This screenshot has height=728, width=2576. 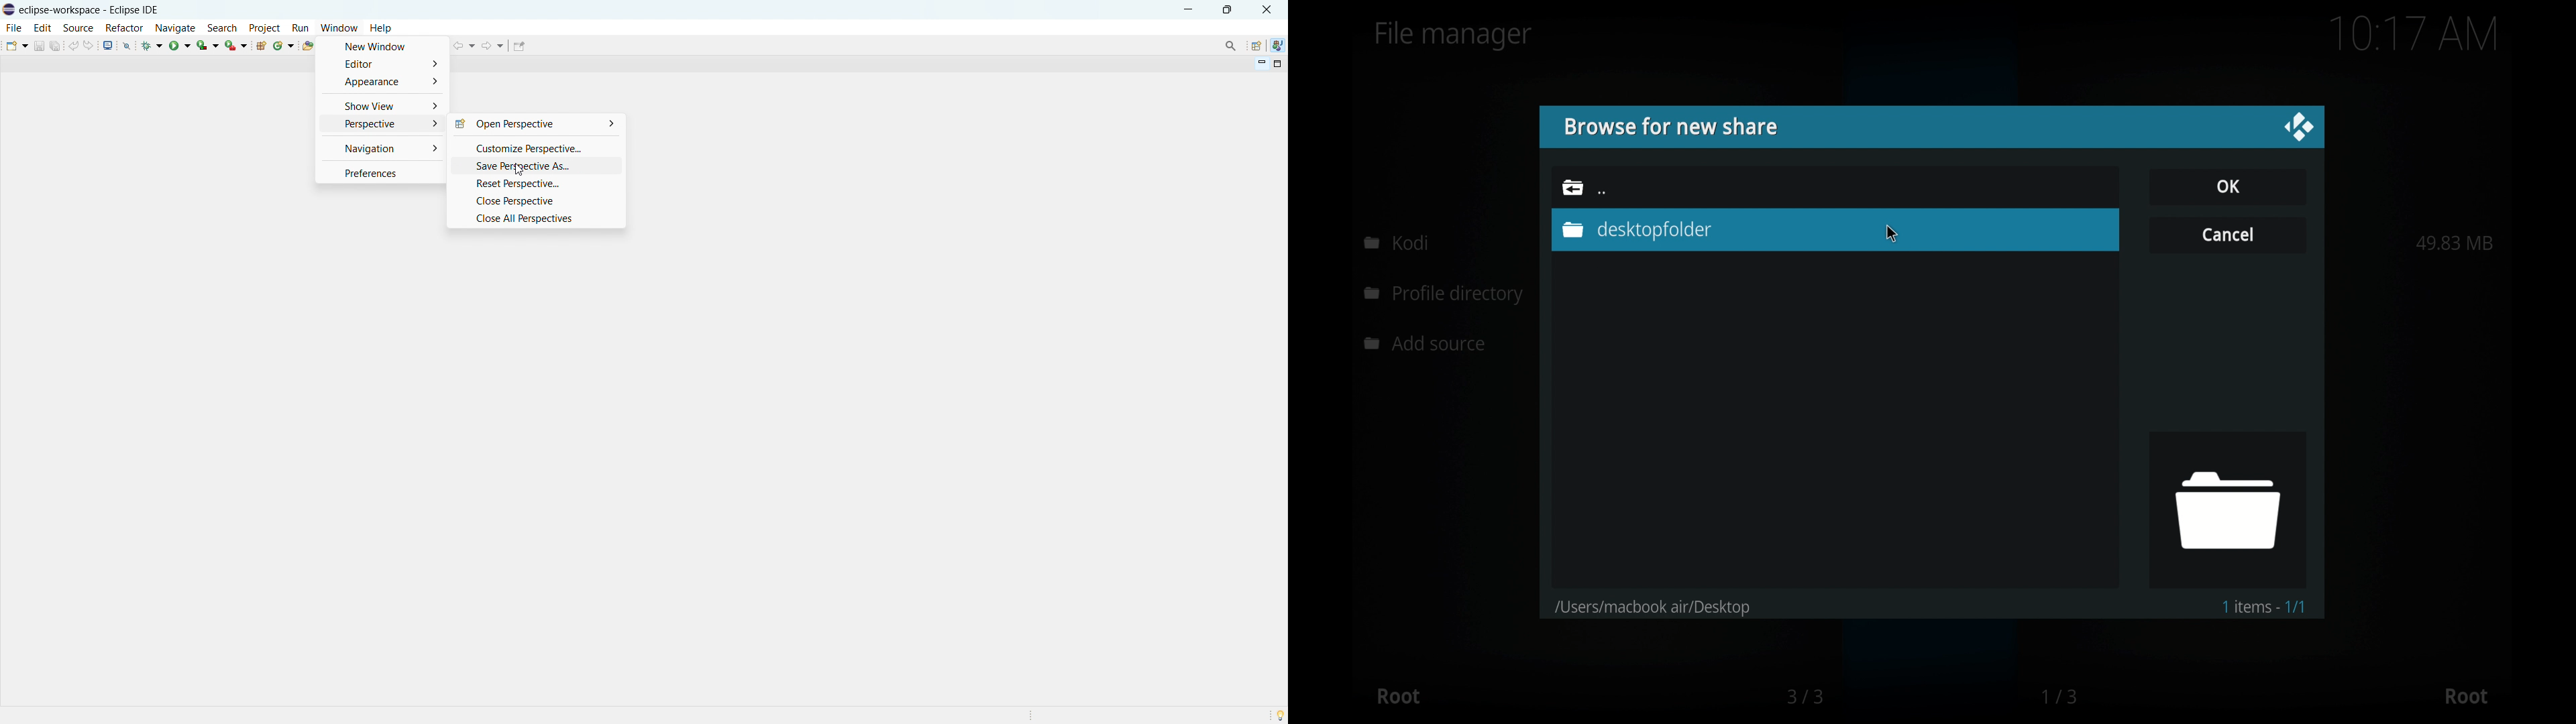 I want to click on save, so click(x=39, y=46).